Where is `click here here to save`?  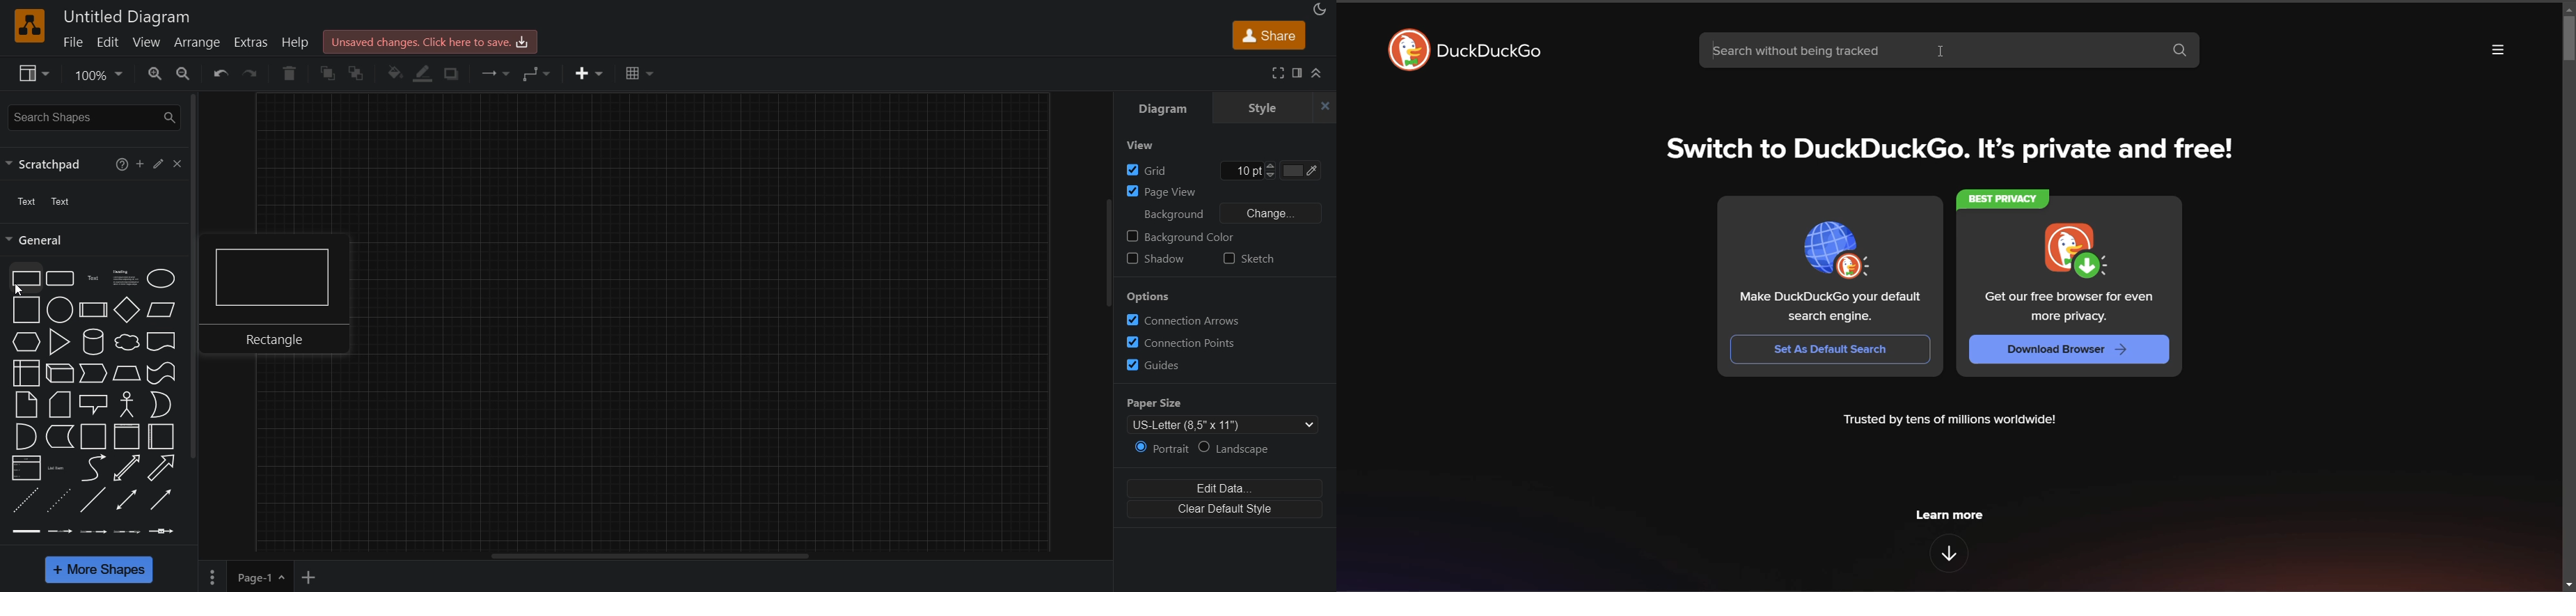
click here here to save is located at coordinates (431, 42).